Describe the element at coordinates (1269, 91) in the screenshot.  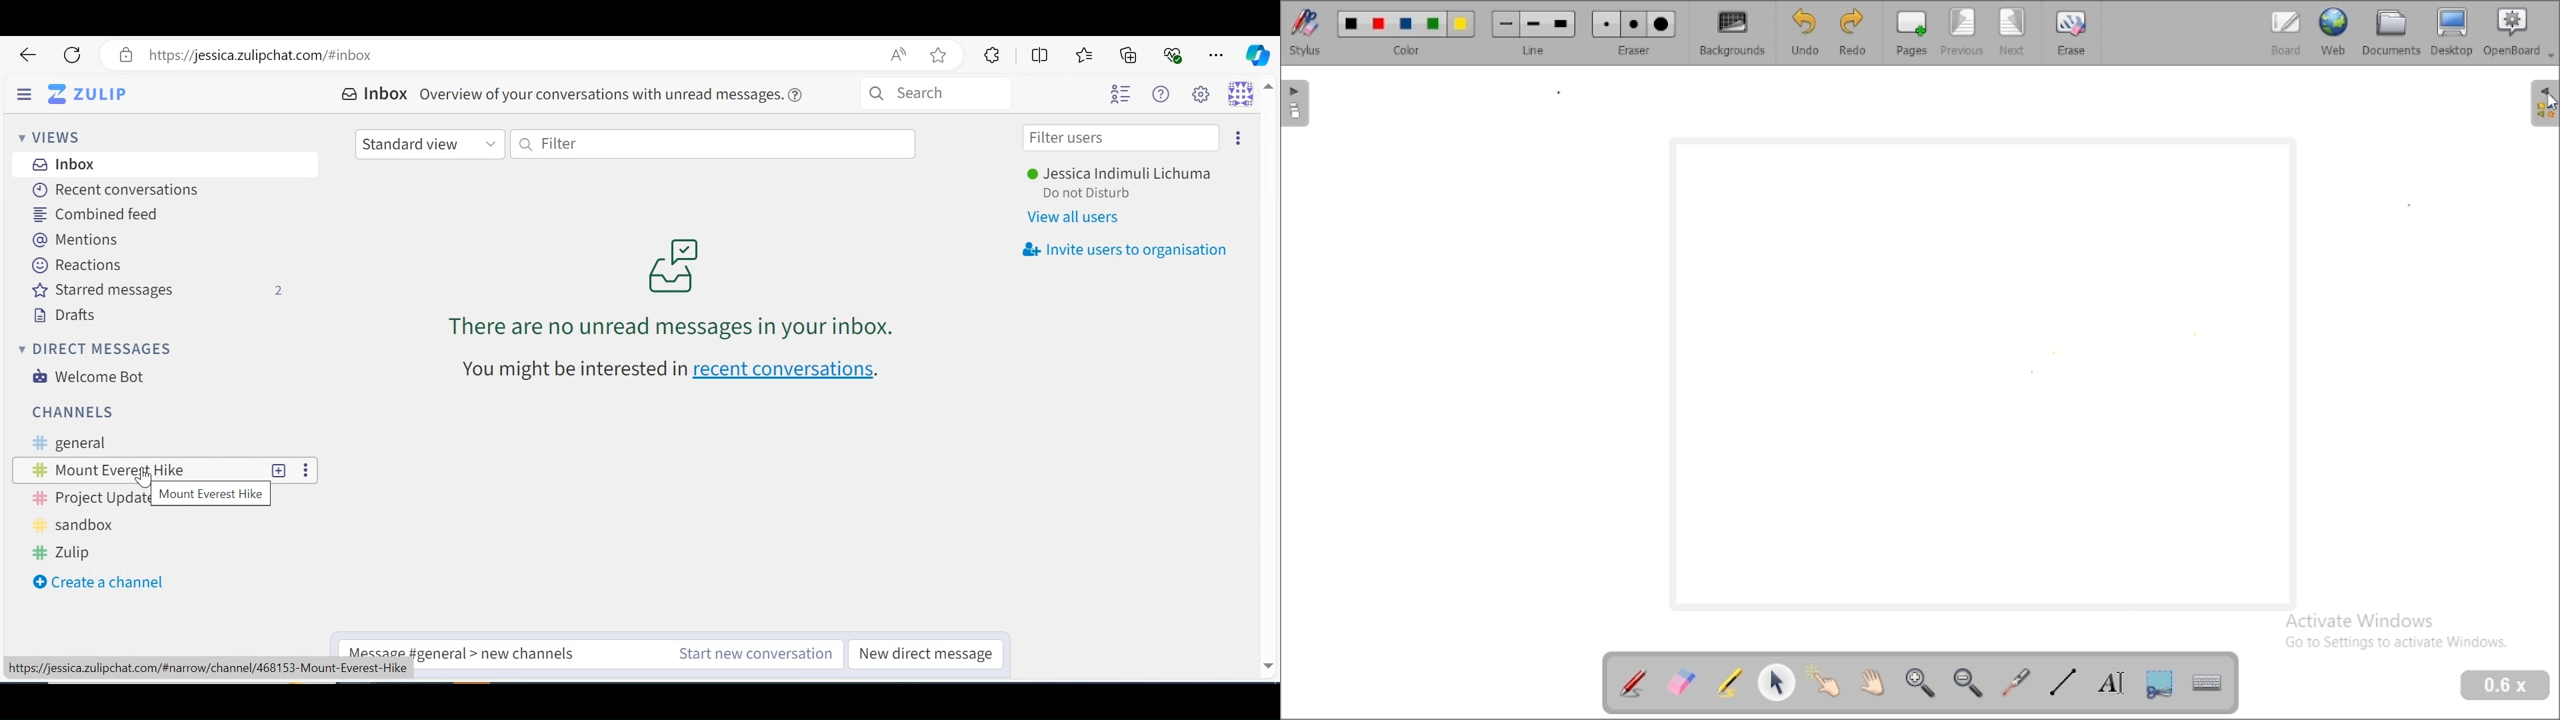
I see `Up` at that location.